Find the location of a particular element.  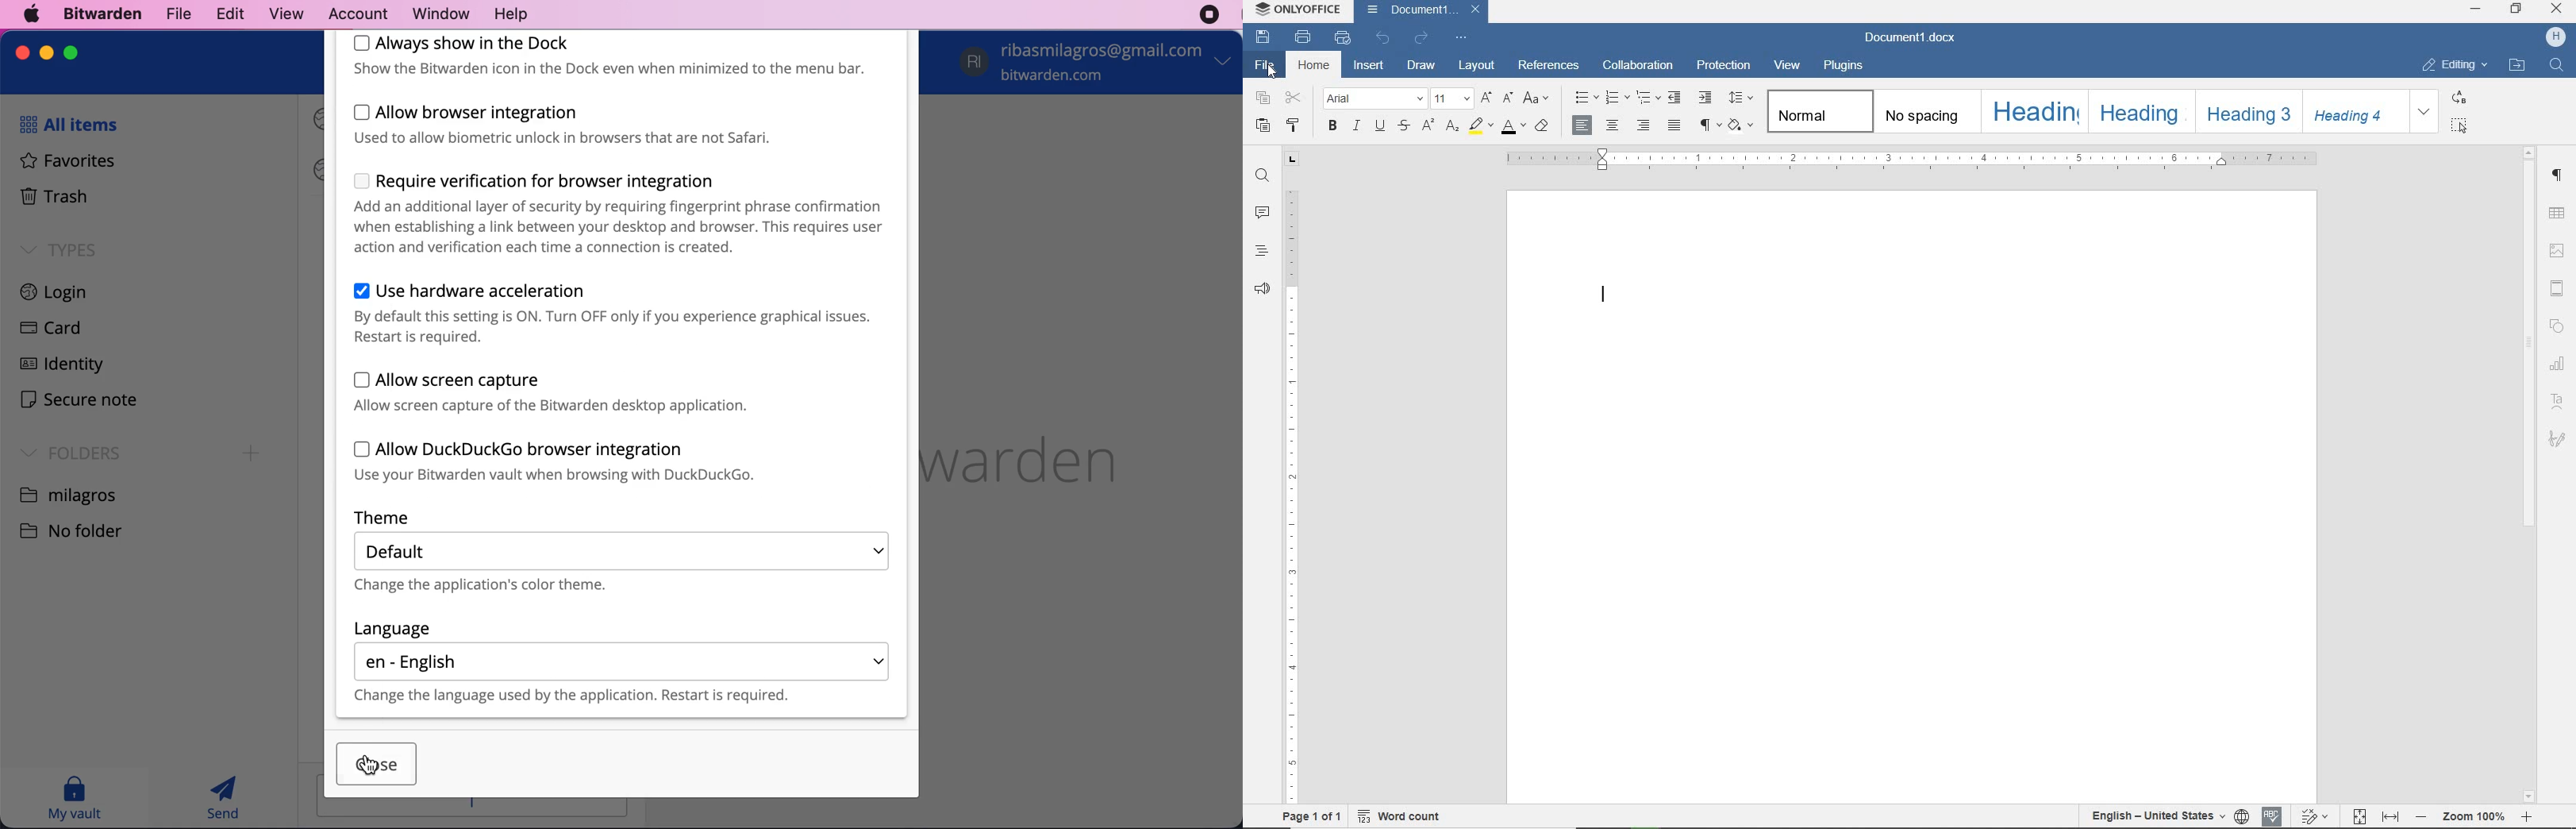

send is located at coordinates (224, 797).